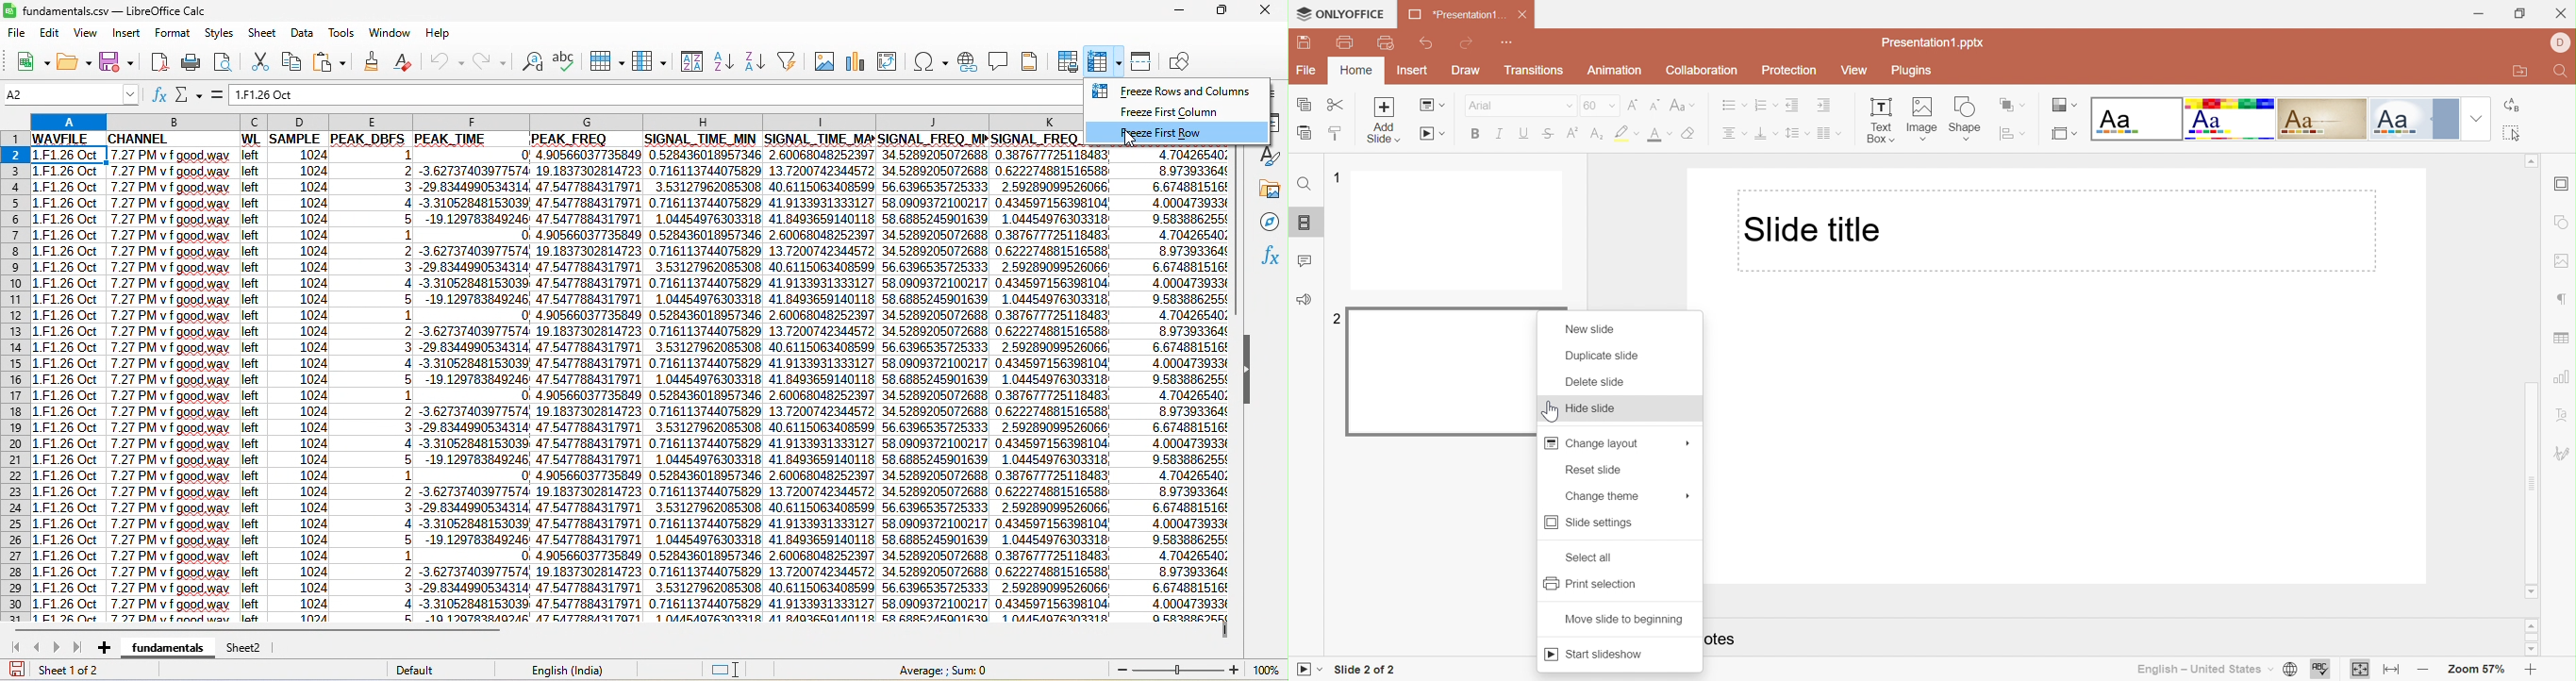  What do you see at coordinates (1586, 559) in the screenshot?
I see `Select all` at bounding box center [1586, 559].